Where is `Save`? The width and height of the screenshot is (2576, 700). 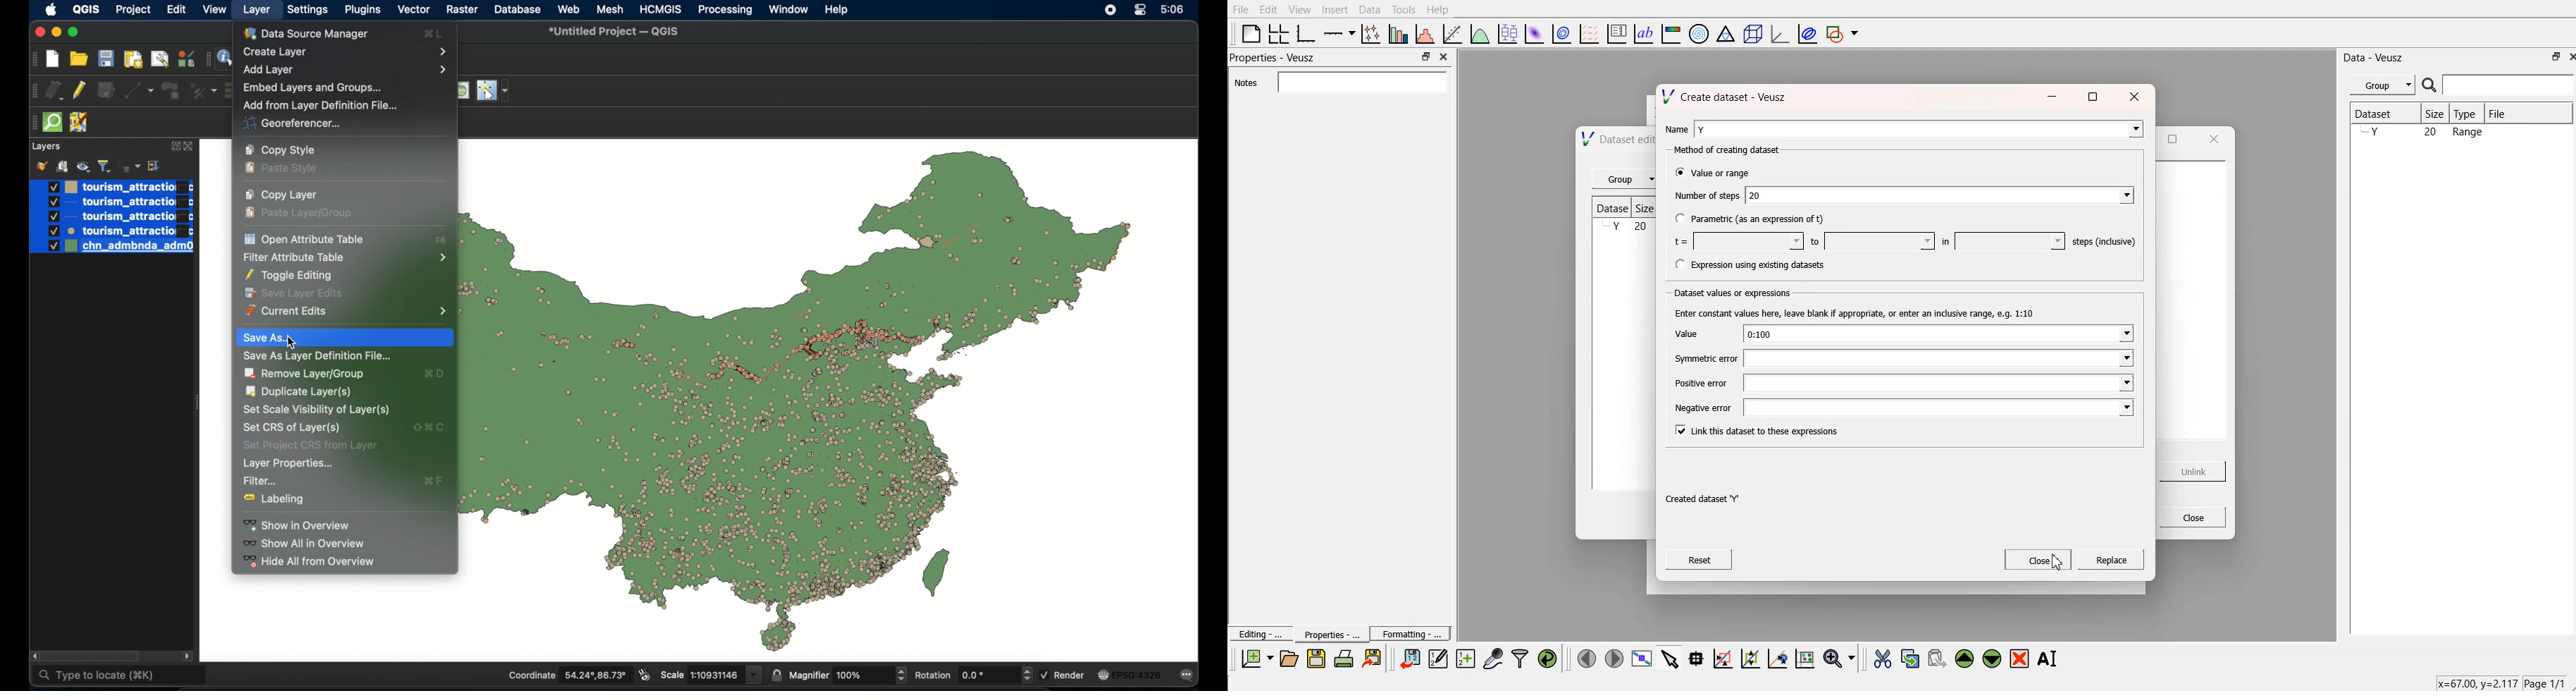 Save is located at coordinates (1316, 659).